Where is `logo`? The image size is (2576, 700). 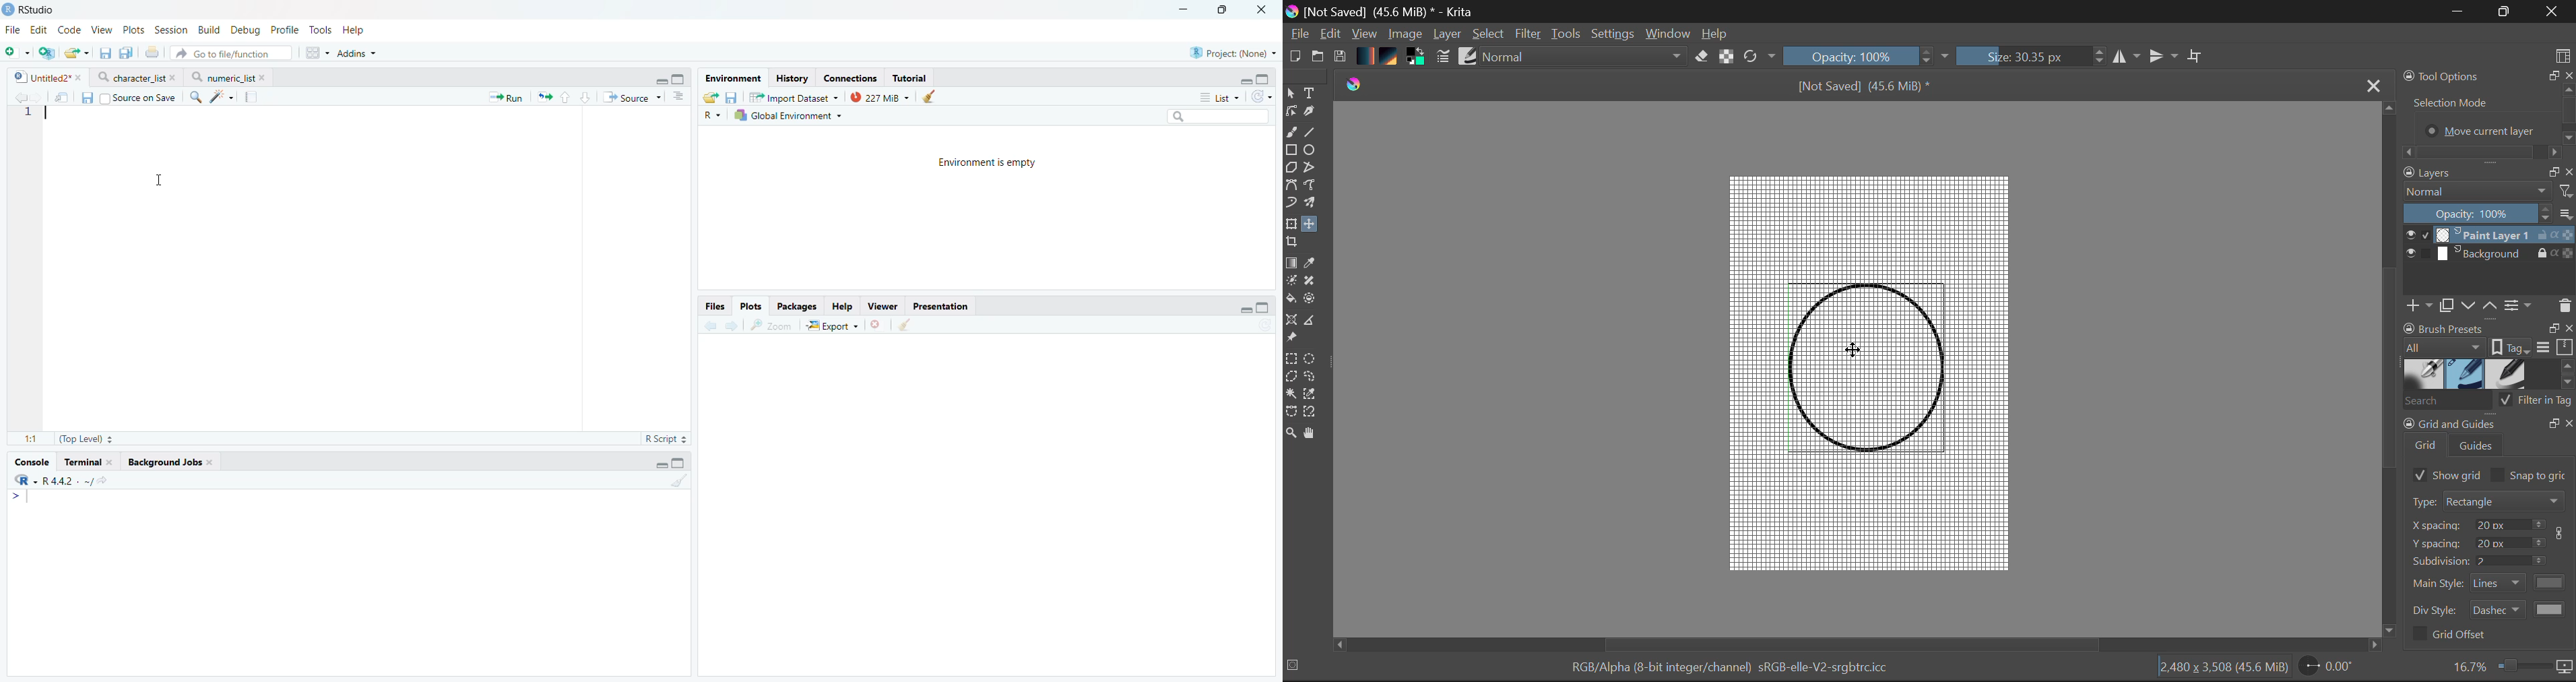 logo is located at coordinates (1356, 83).